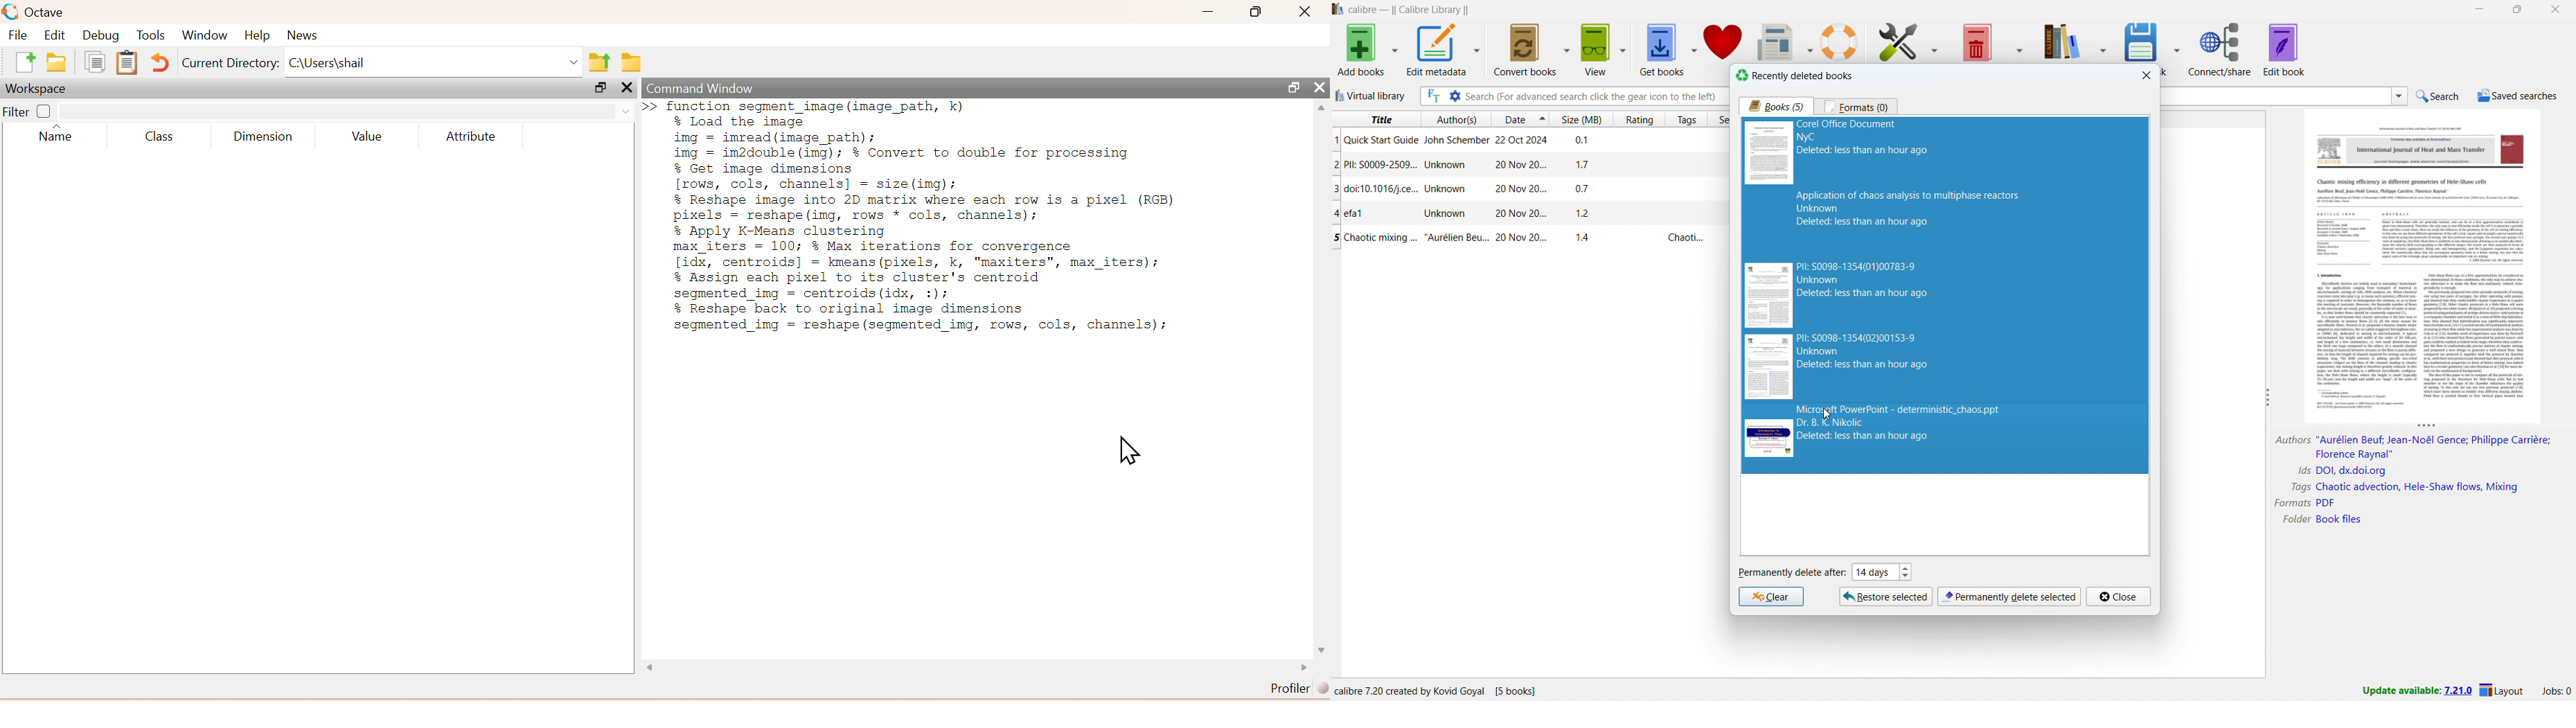 This screenshot has height=728, width=2576. I want to click on logo, so click(11, 12).